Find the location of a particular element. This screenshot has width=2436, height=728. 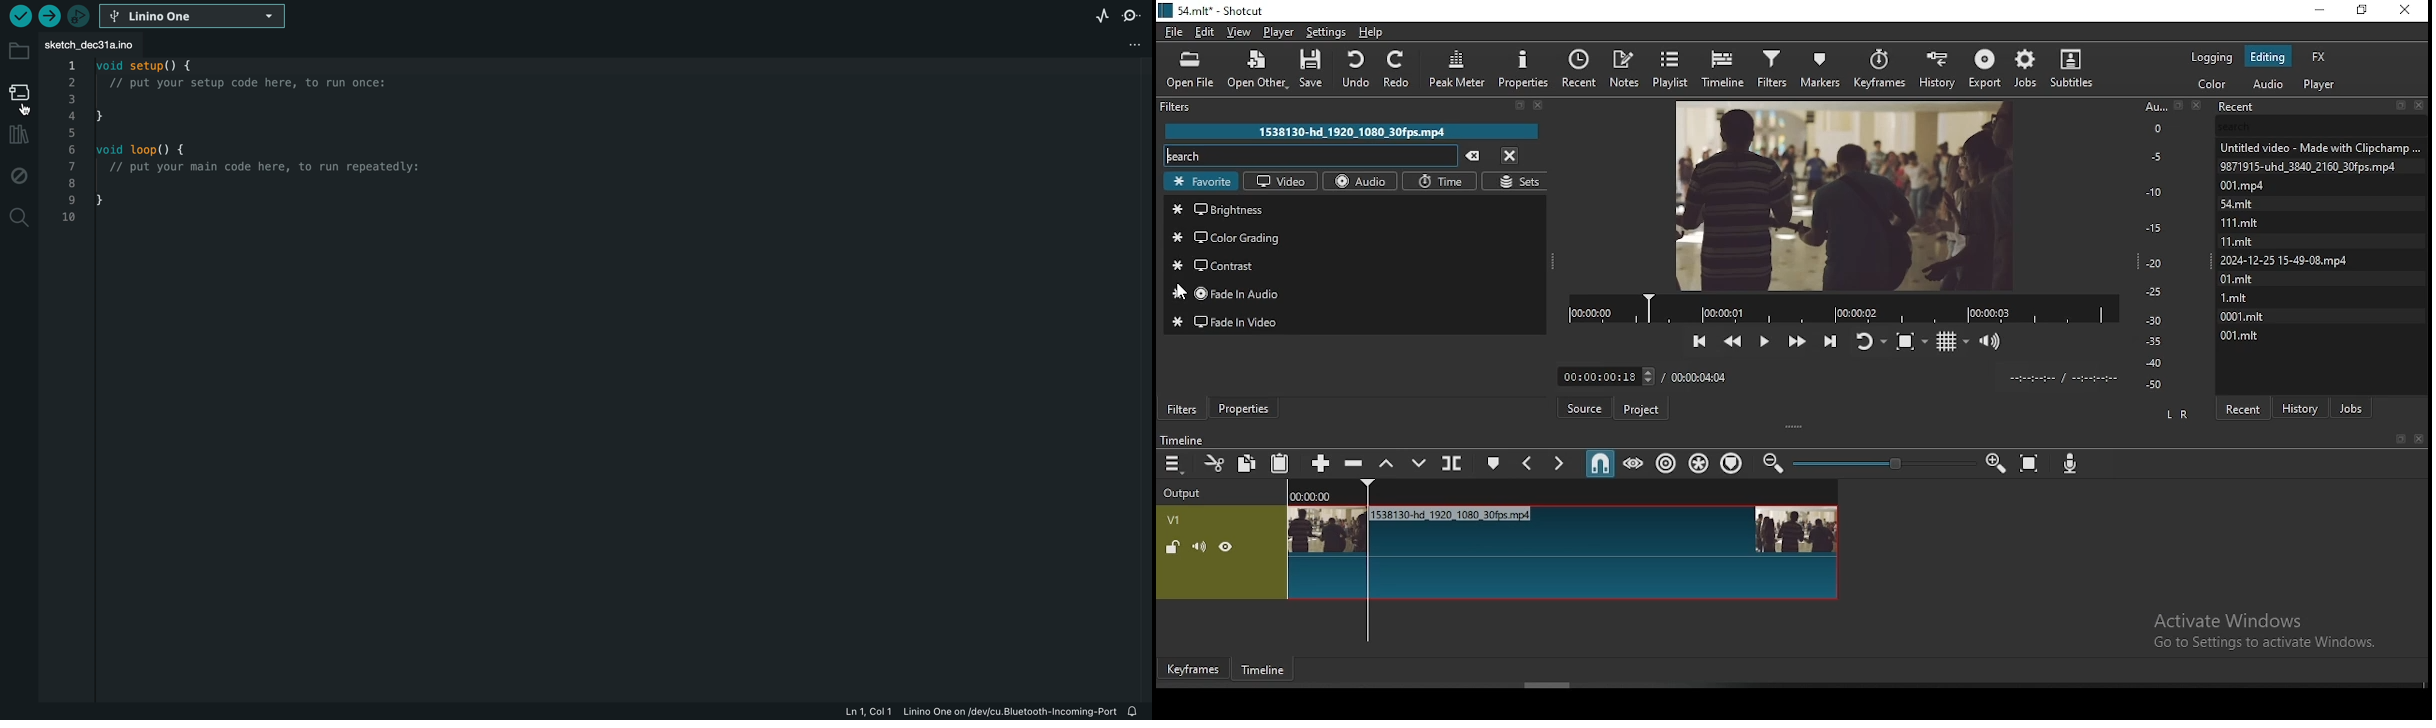

fx is located at coordinates (2325, 56).